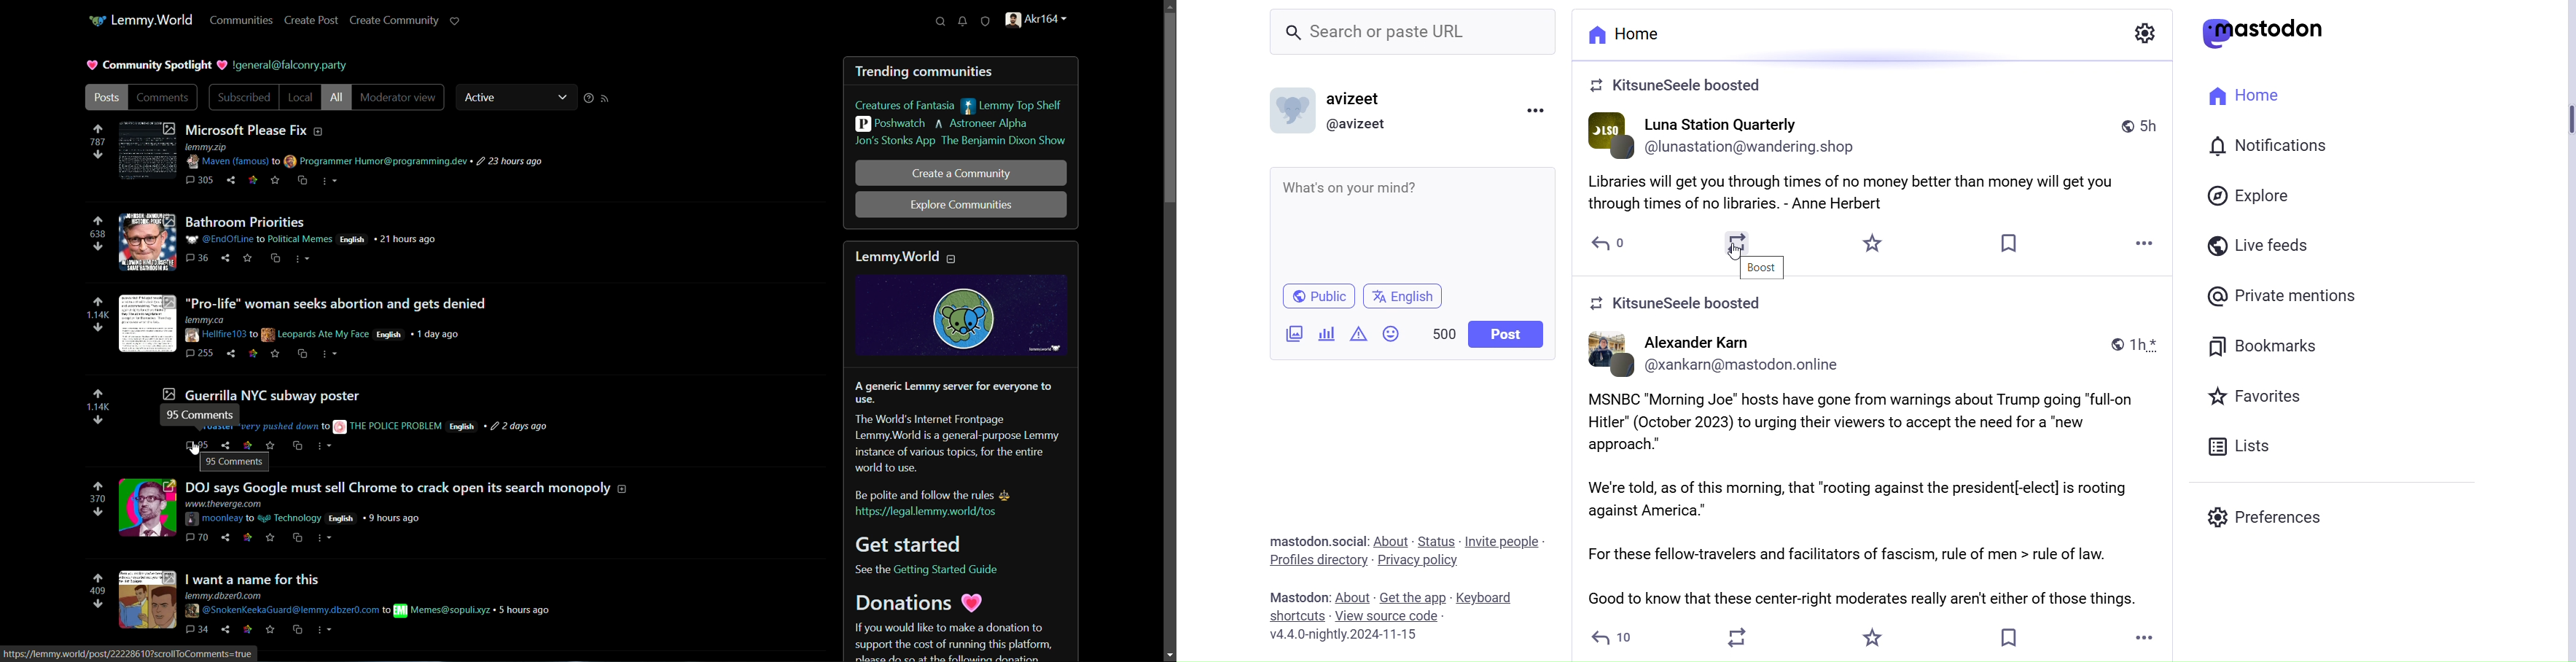 Image resolution: width=2576 pixels, height=672 pixels. I want to click on Reply, so click(1609, 244).